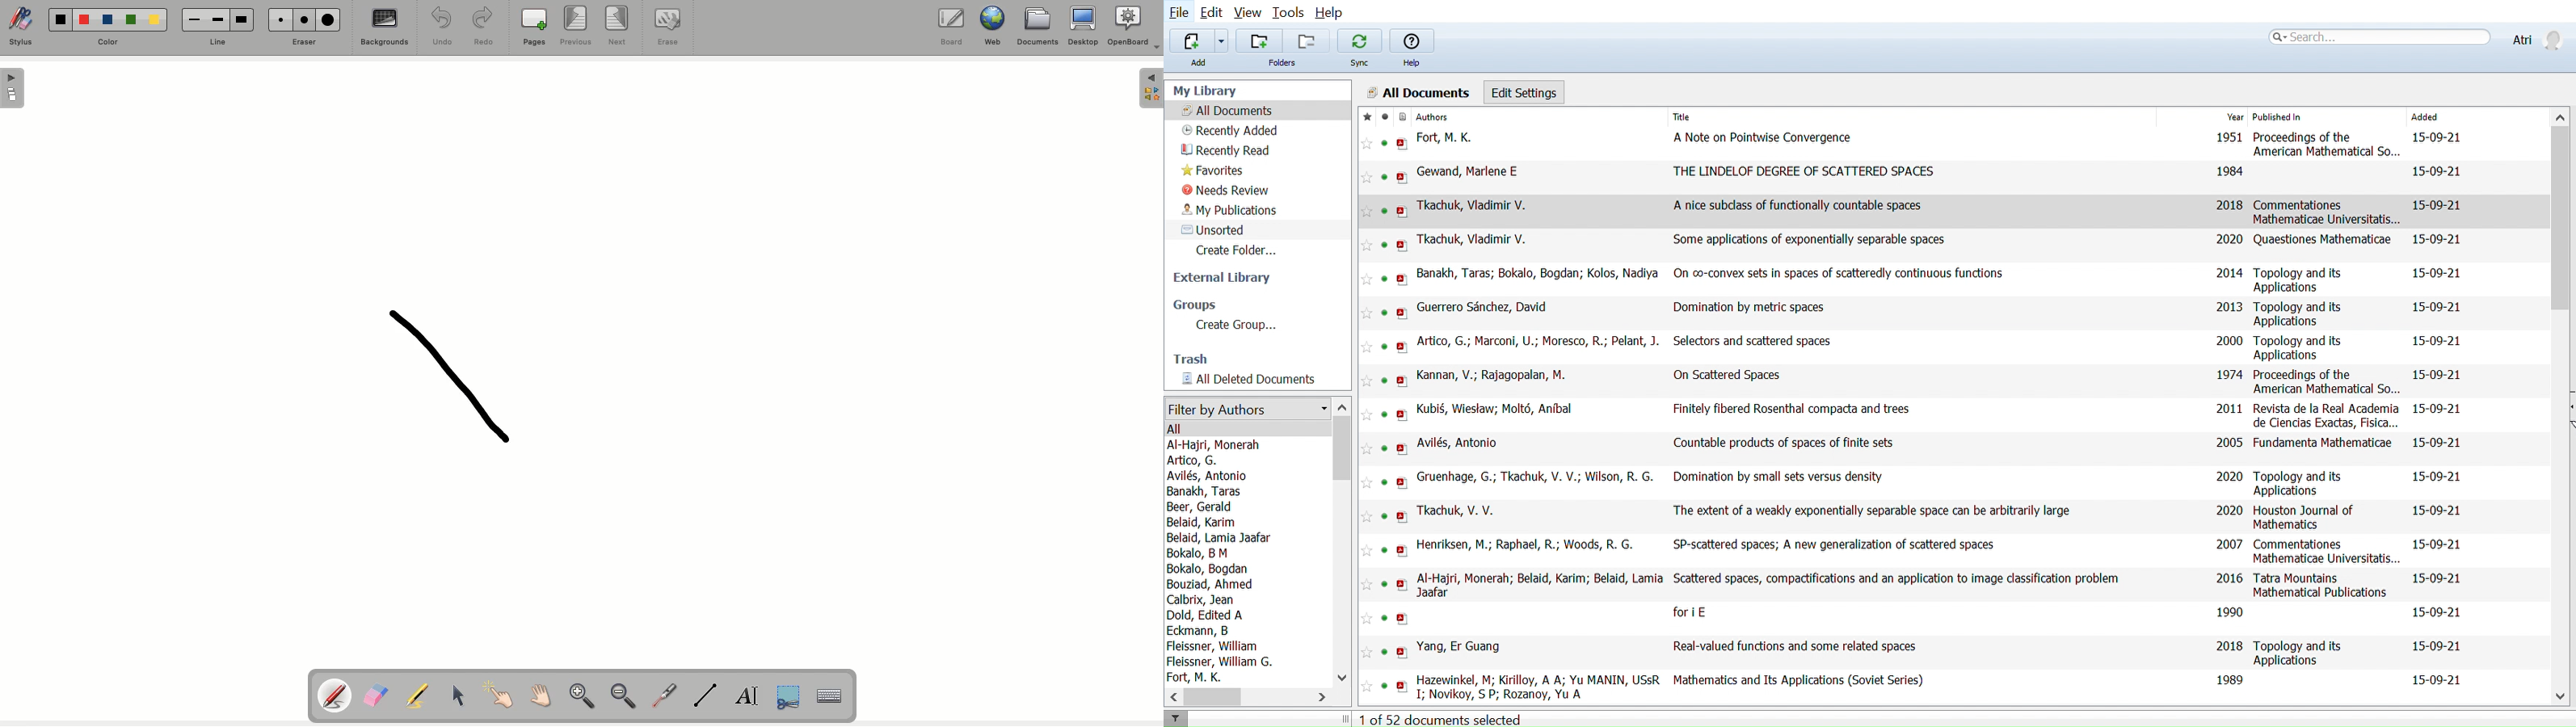 The image size is (2576, 728). I want to click on Add this reference to favorites, so click(1367, 517).